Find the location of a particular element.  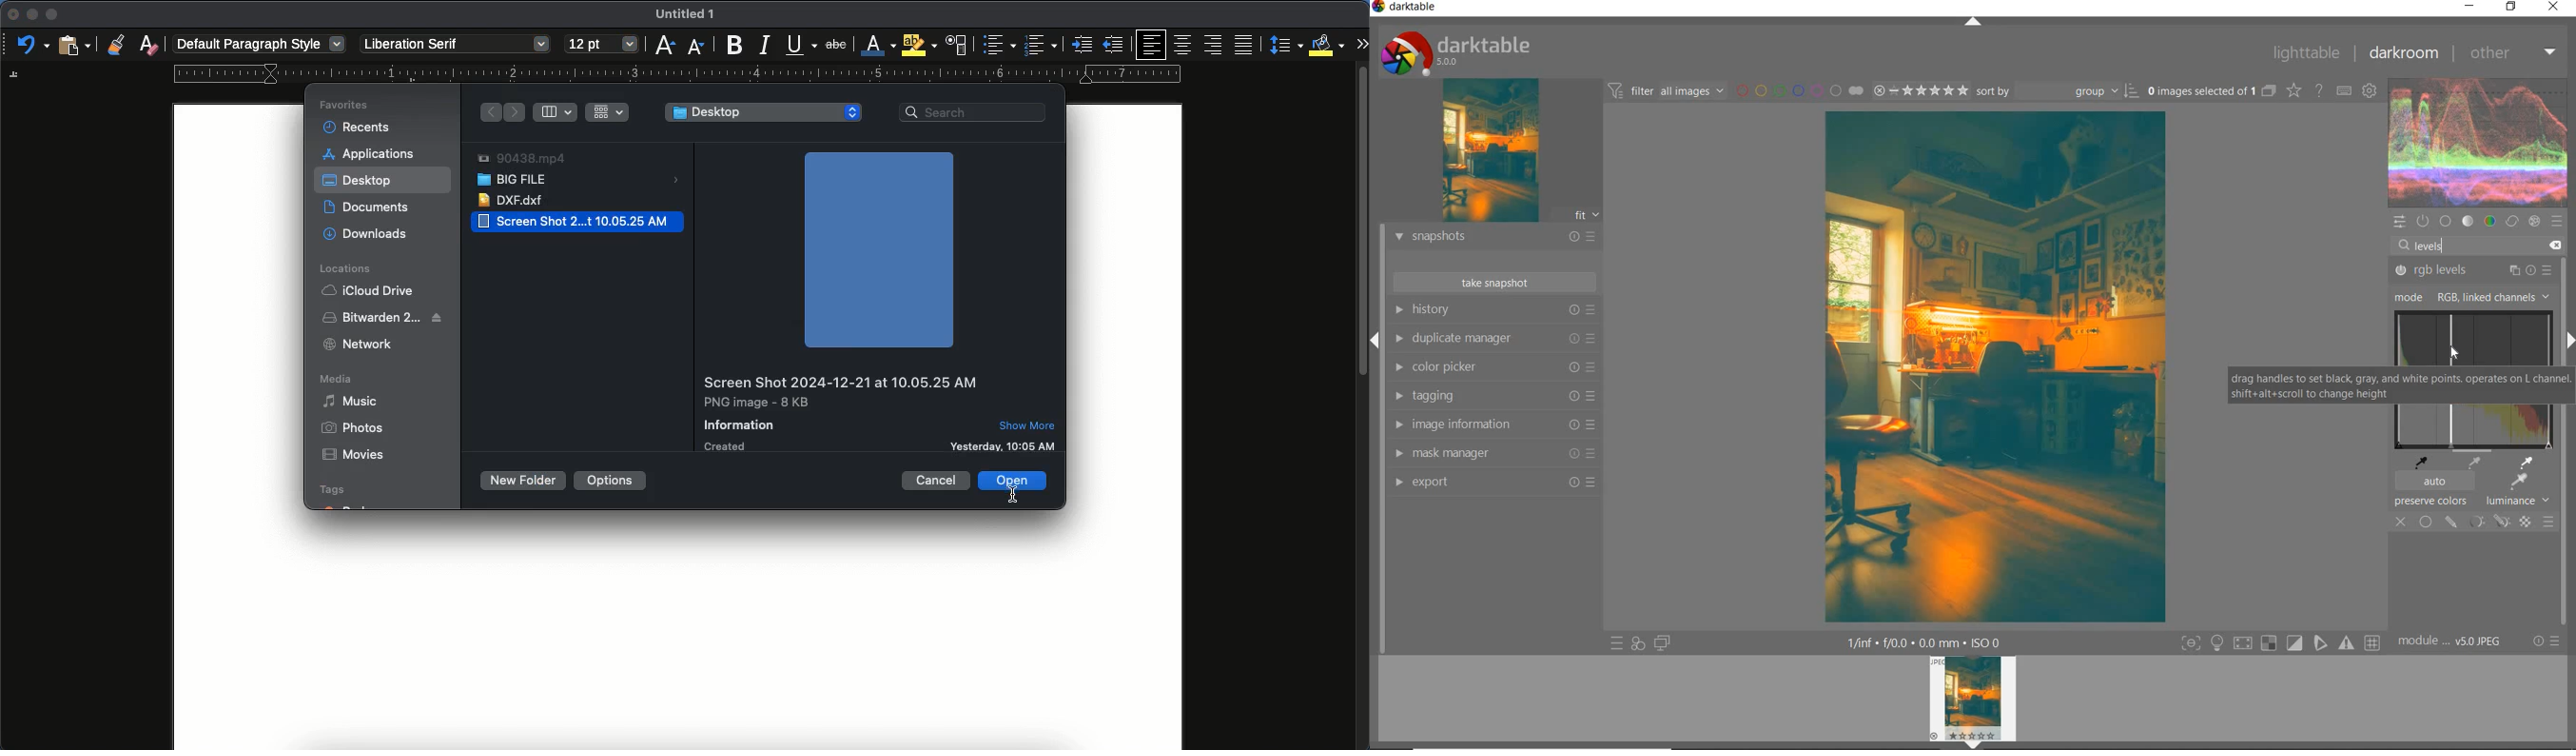

clone formatting is located at coordinates (115, 45).